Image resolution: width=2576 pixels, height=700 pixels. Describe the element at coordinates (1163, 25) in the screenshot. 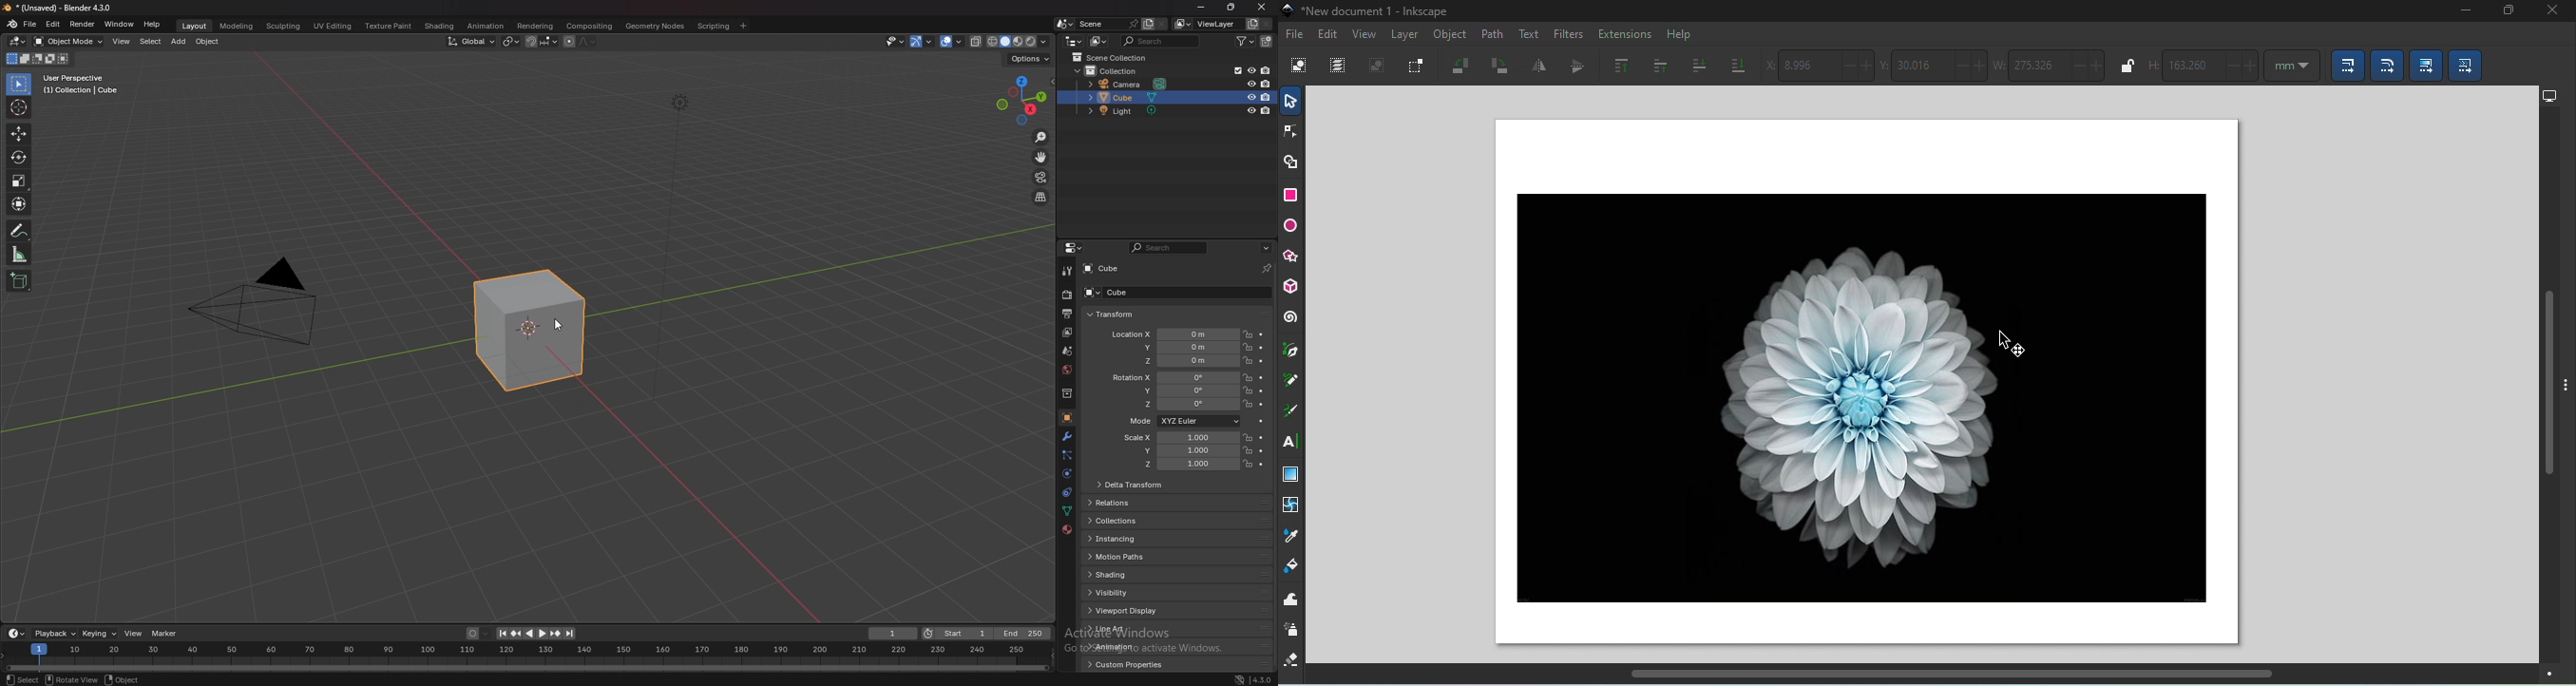

I see `delete scene` at that location.